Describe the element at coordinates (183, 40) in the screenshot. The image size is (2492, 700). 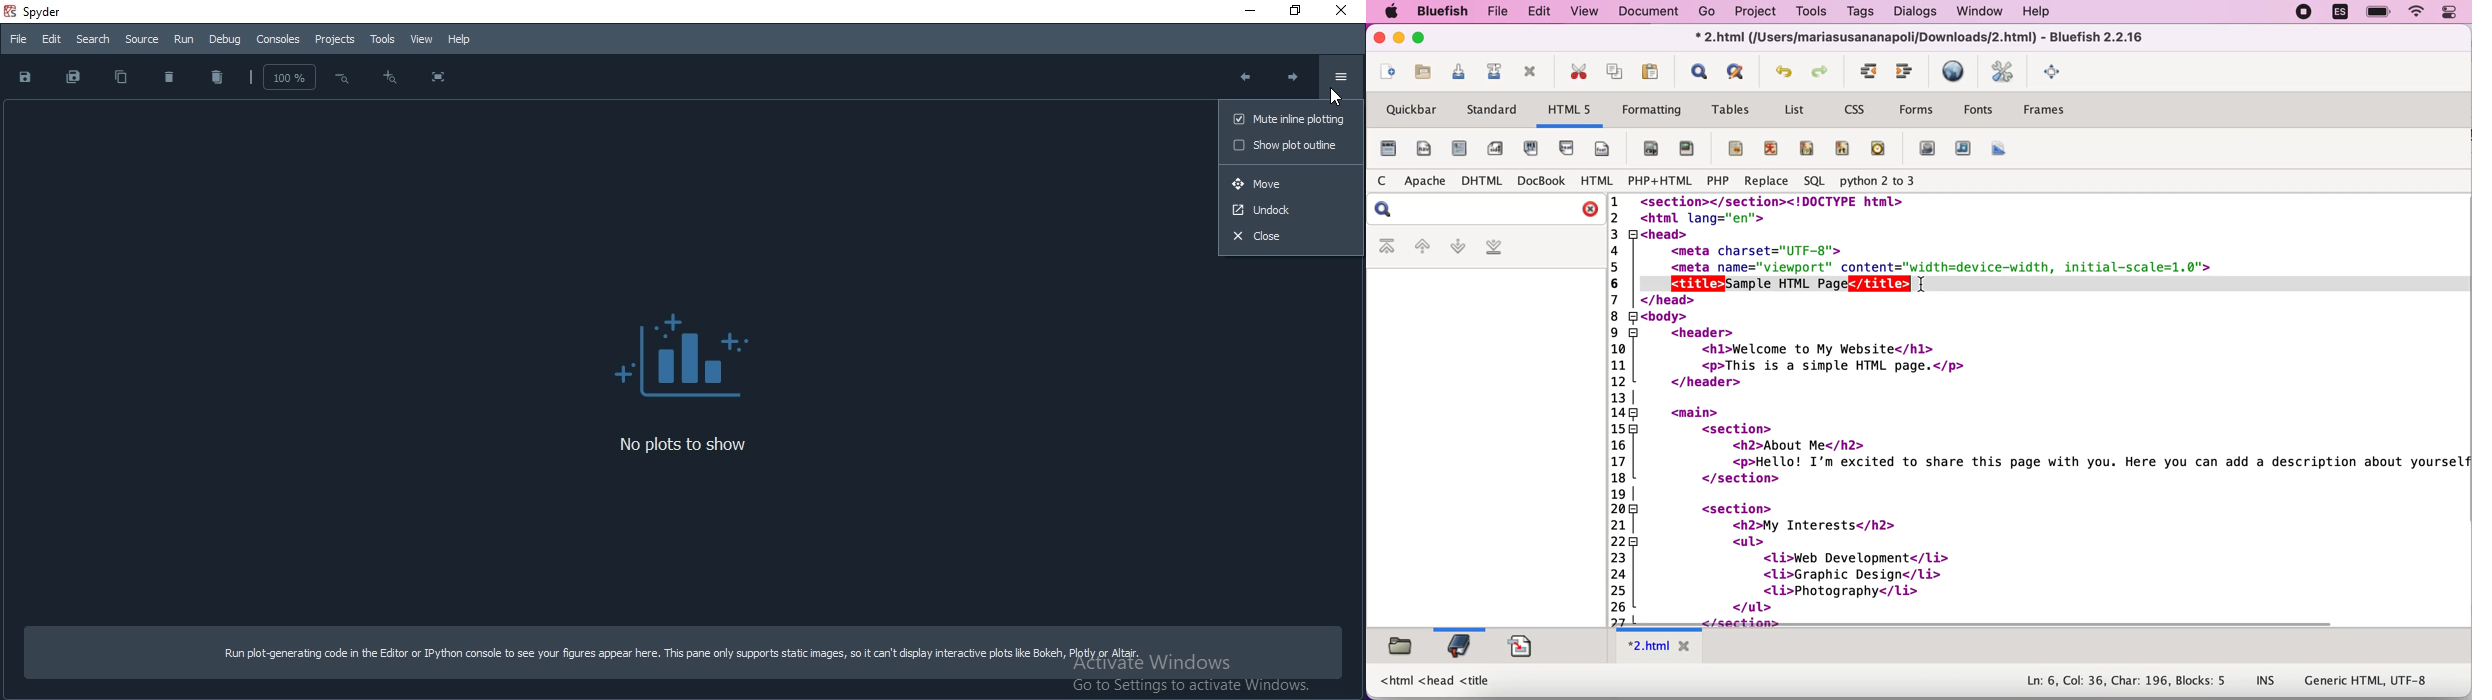
I see `Run` at that location.